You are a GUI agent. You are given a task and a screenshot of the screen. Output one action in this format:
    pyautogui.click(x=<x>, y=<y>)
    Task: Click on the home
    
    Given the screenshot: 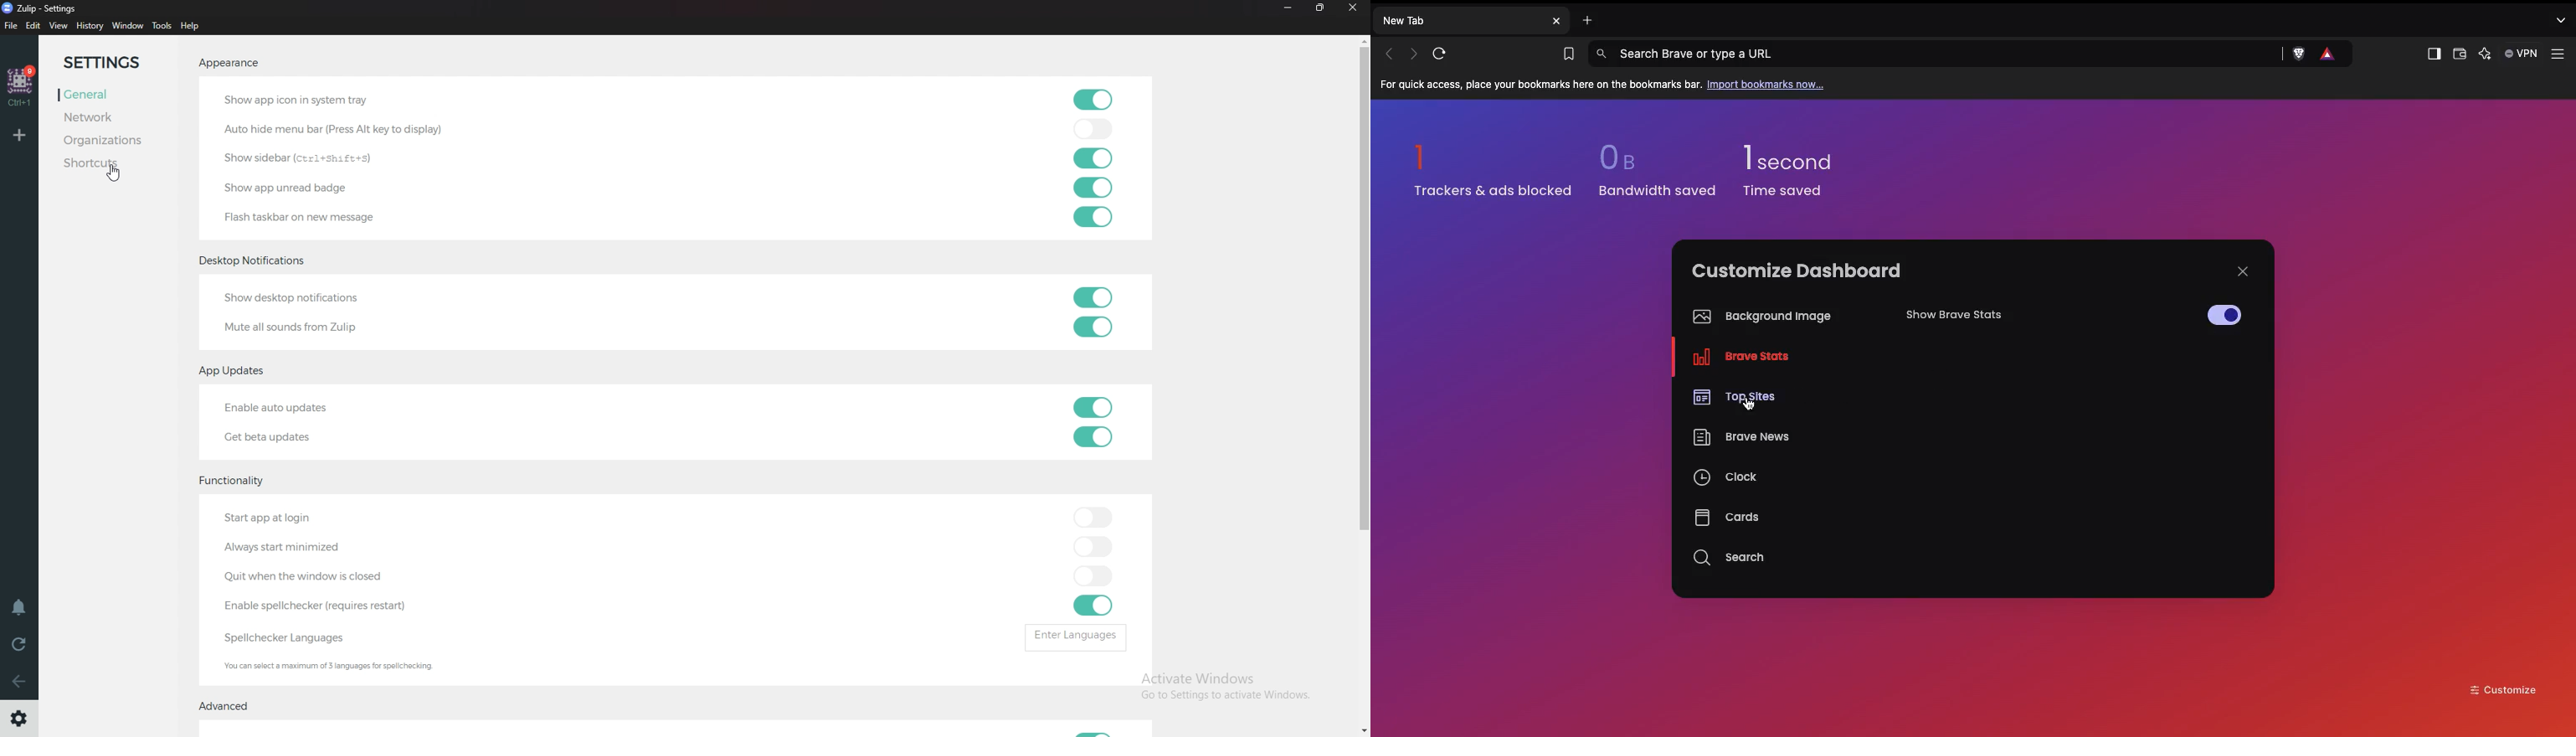 What is the action you would take?
    pyautogui.click(x=20, y=86)
    